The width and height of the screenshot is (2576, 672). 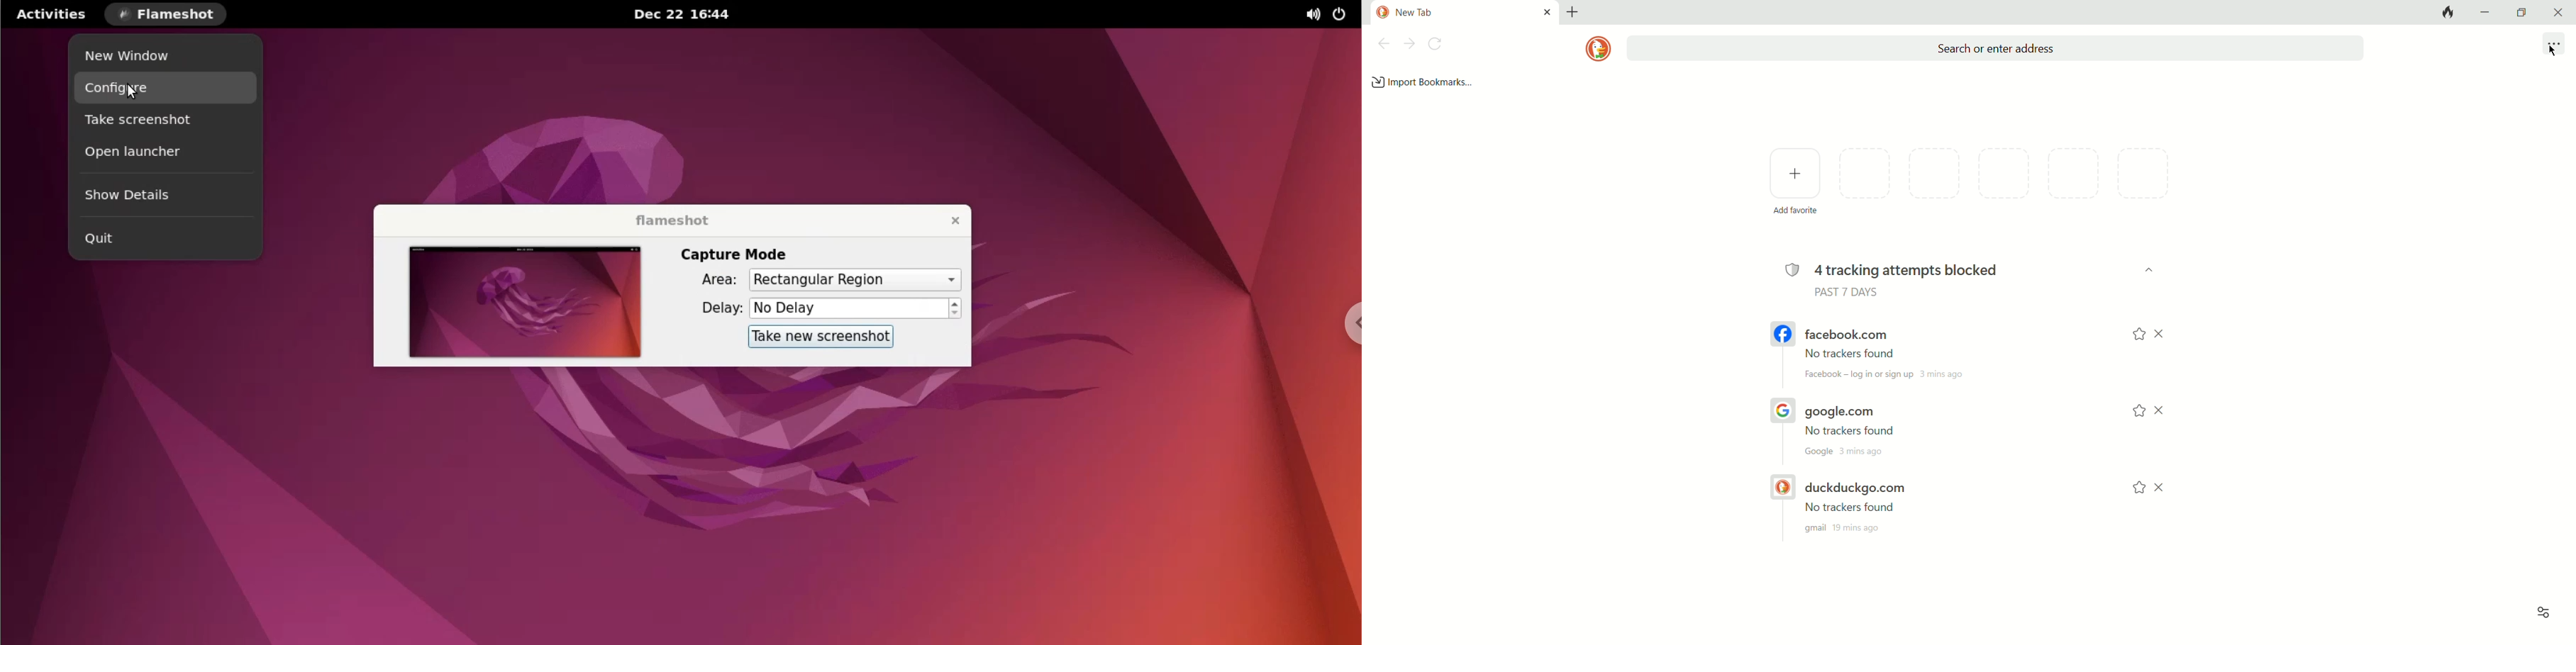 I want to click on google.com URL, so click(x=1846, y=429).